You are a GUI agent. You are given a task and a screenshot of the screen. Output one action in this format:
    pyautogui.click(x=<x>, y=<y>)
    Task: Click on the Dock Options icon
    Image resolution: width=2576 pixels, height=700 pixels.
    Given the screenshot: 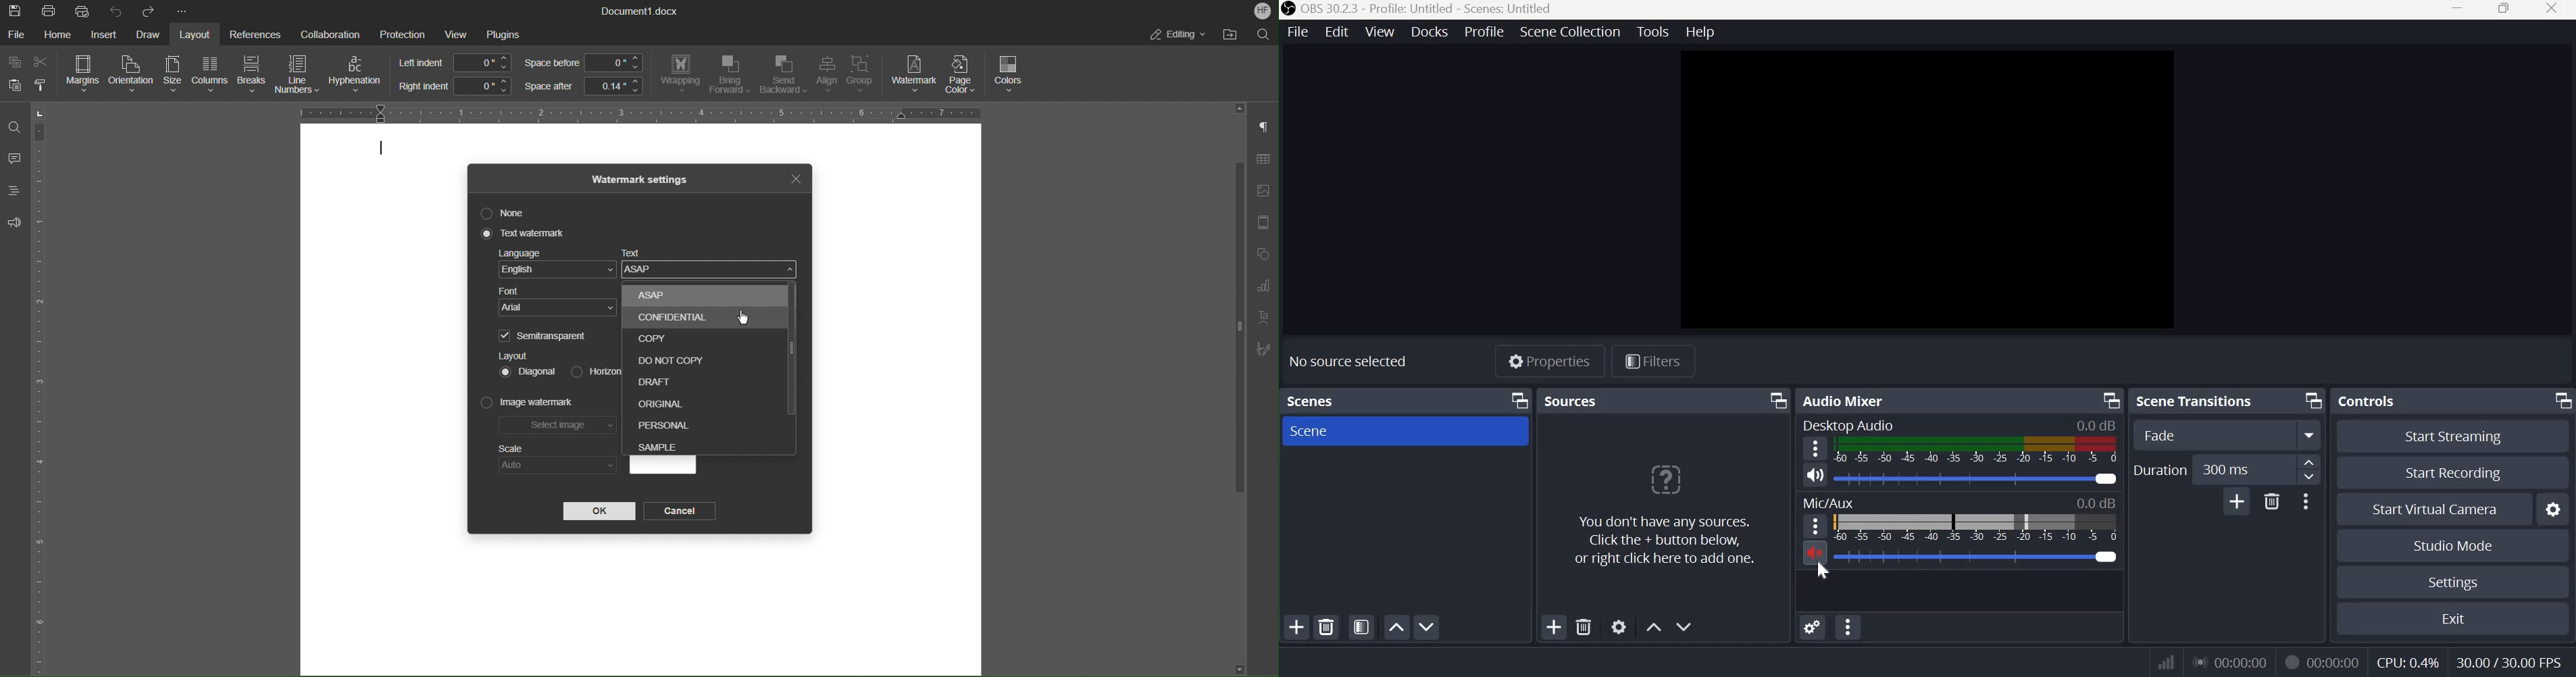 What is the action you would take?
    pyautogui.click(x=2556, y=403)
    